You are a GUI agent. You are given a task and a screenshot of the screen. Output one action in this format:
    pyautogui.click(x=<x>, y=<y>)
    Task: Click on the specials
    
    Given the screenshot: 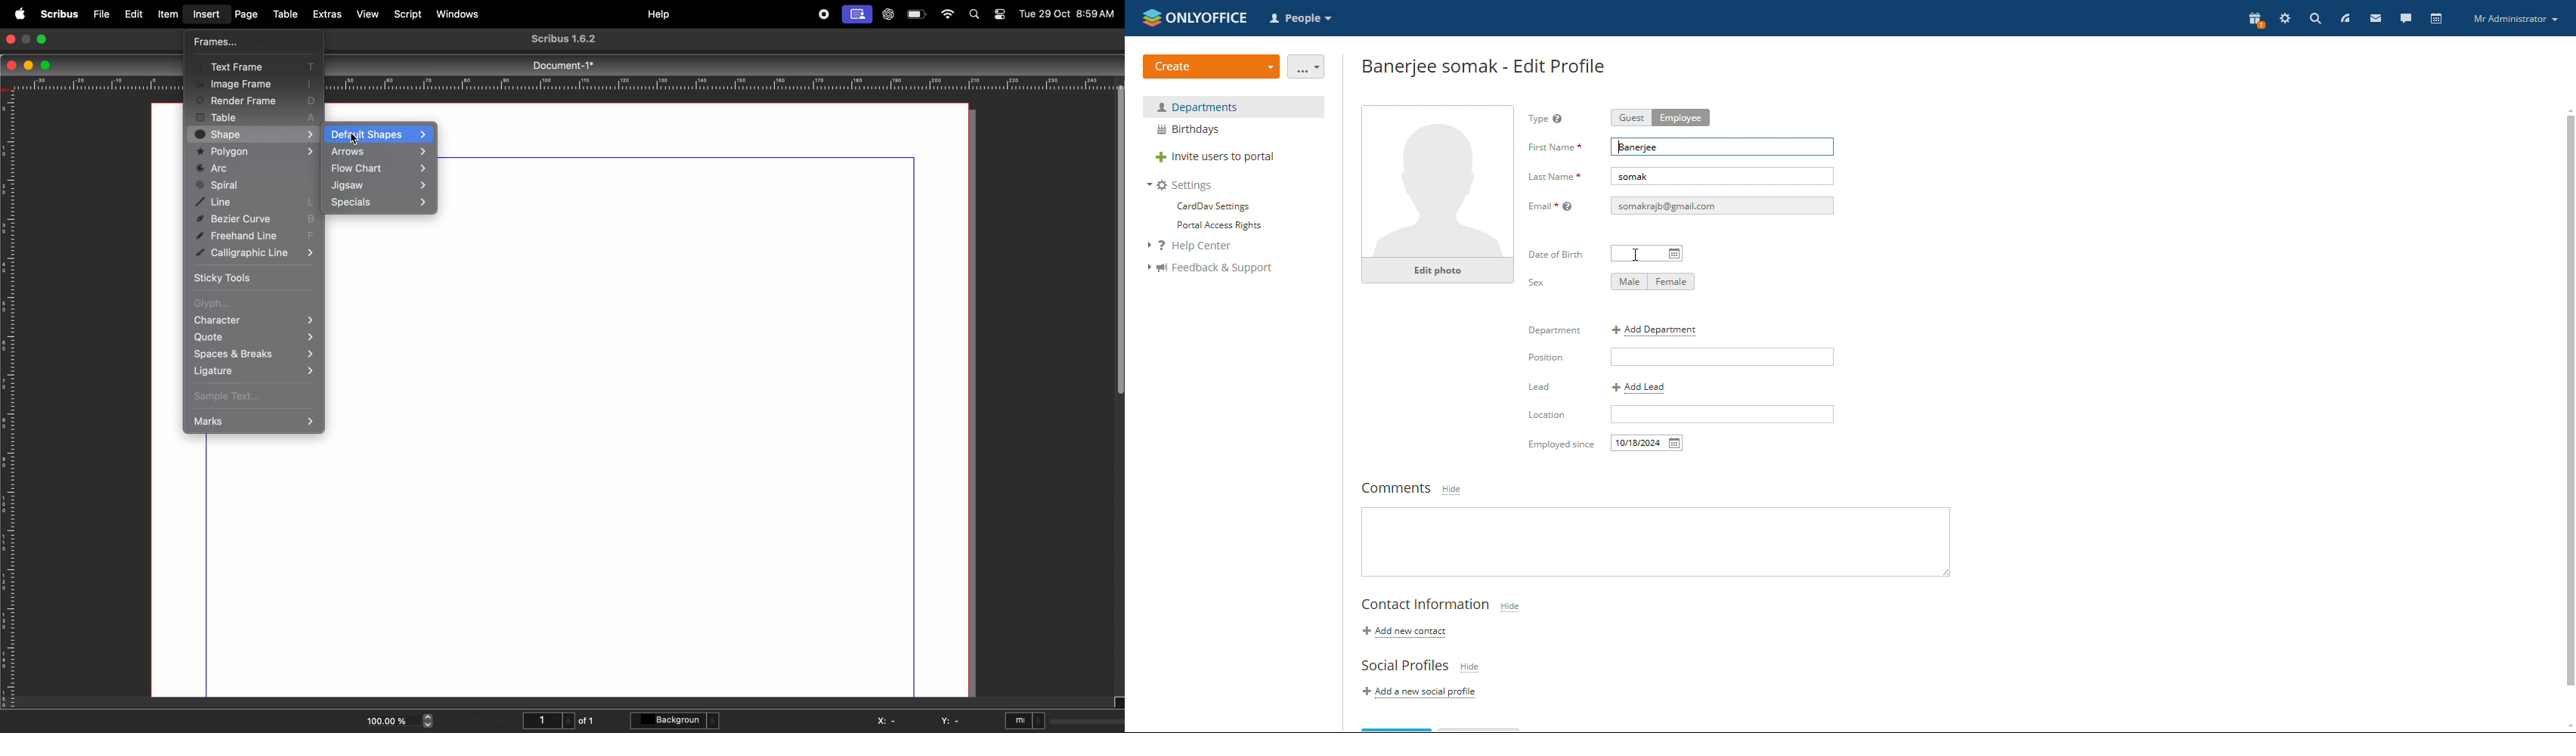 What is the action you would take?
    pyautogui.click(x=378, y=203)
    